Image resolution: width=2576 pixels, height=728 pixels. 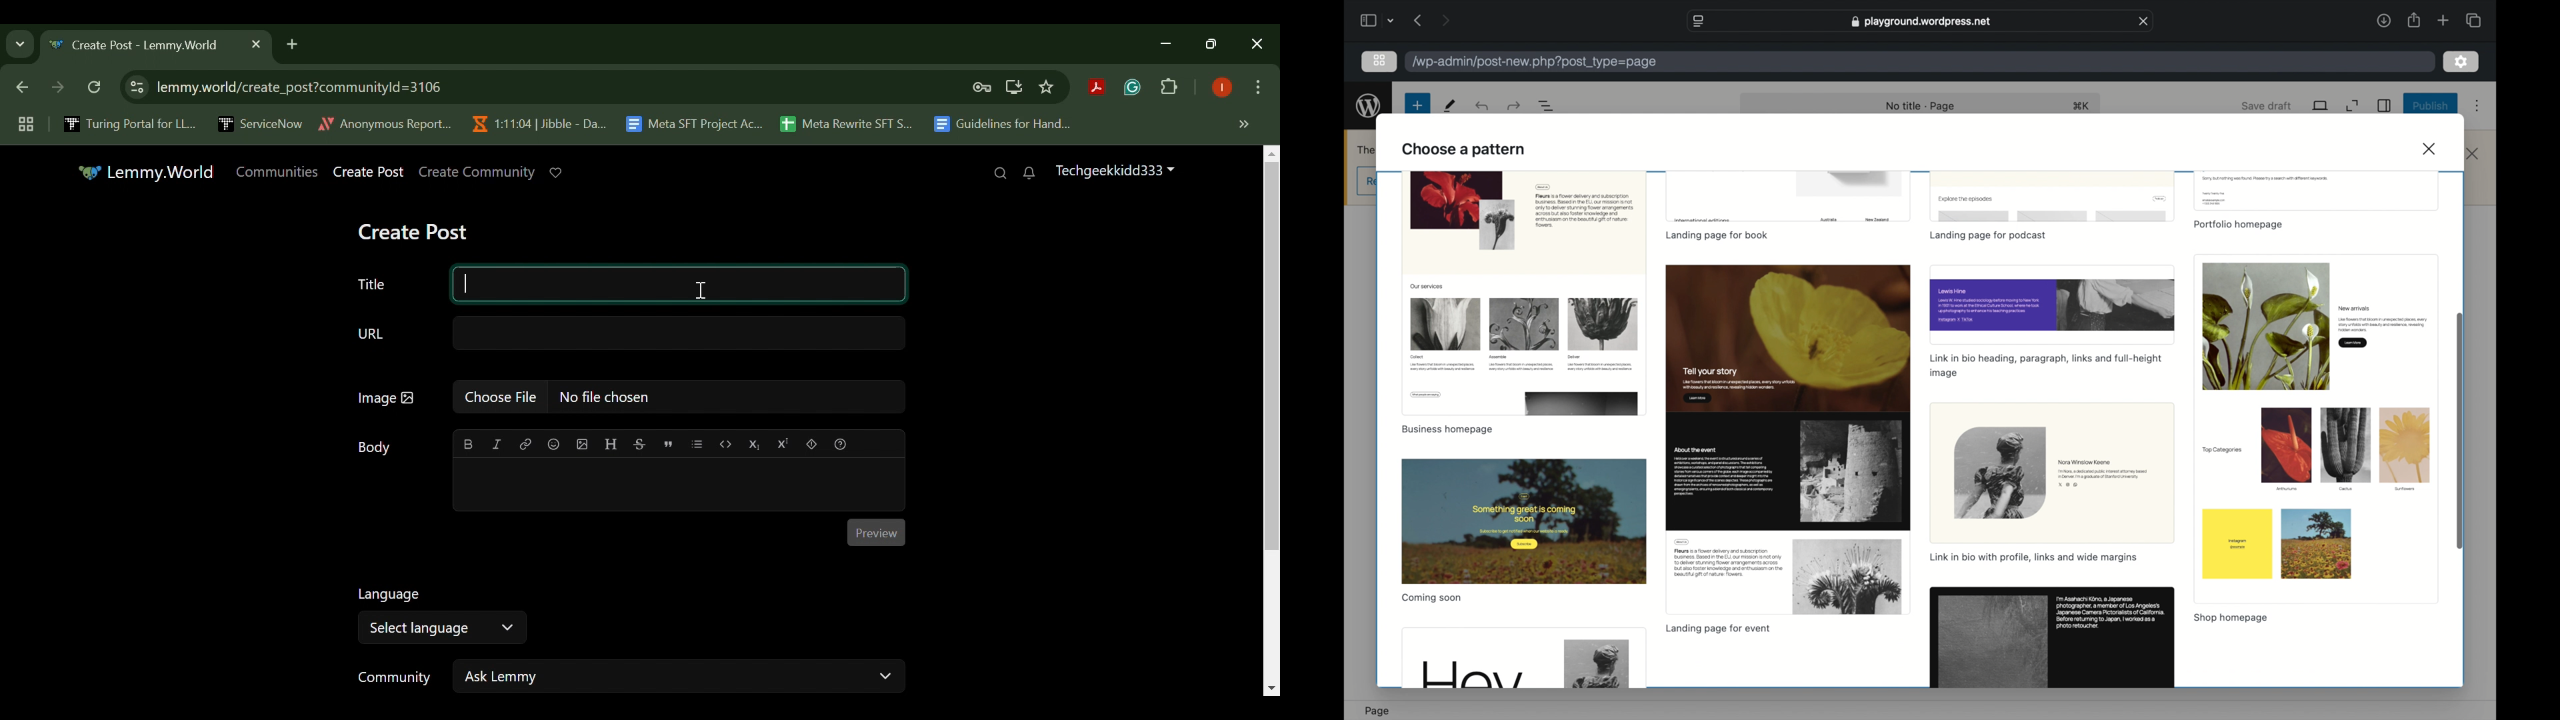 I want to click on previous page, so click(x=1419, y=20).